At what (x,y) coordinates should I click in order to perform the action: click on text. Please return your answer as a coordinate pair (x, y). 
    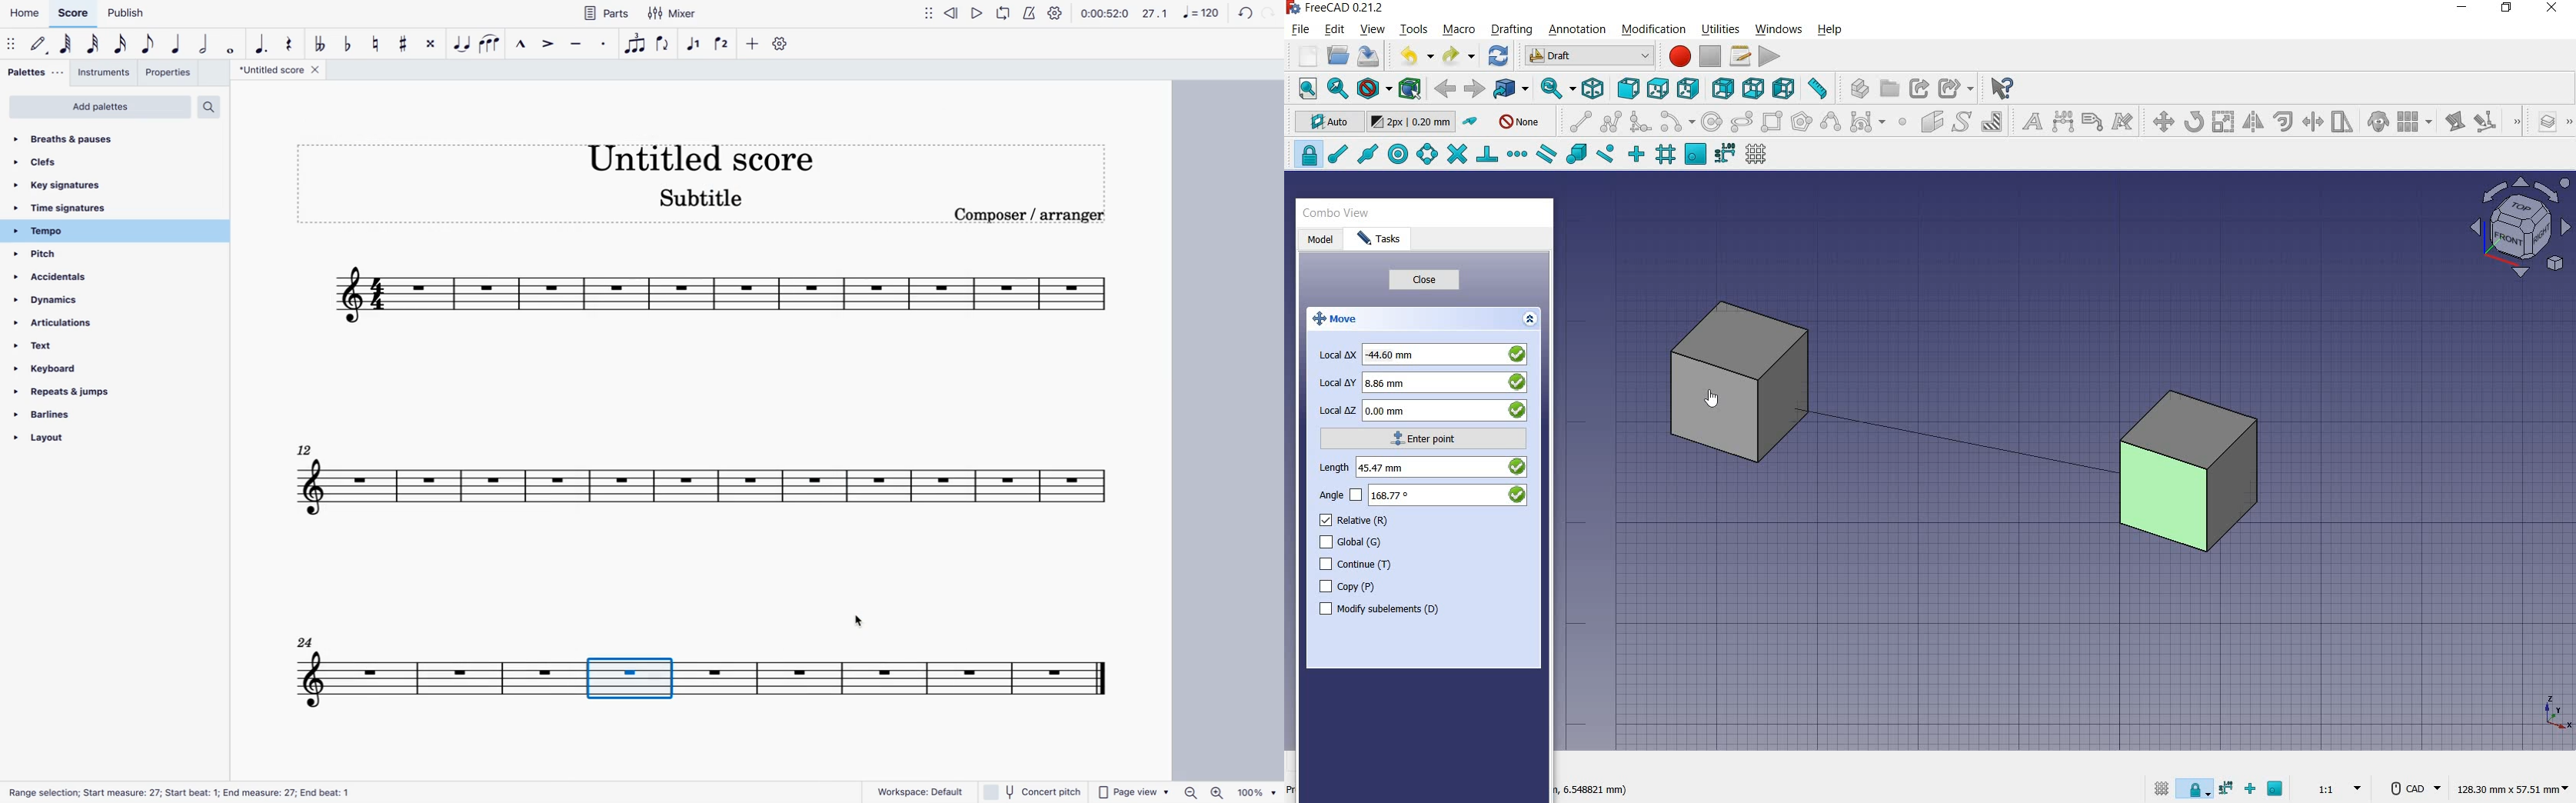
    Looking at the image, I should click on (63, 346).